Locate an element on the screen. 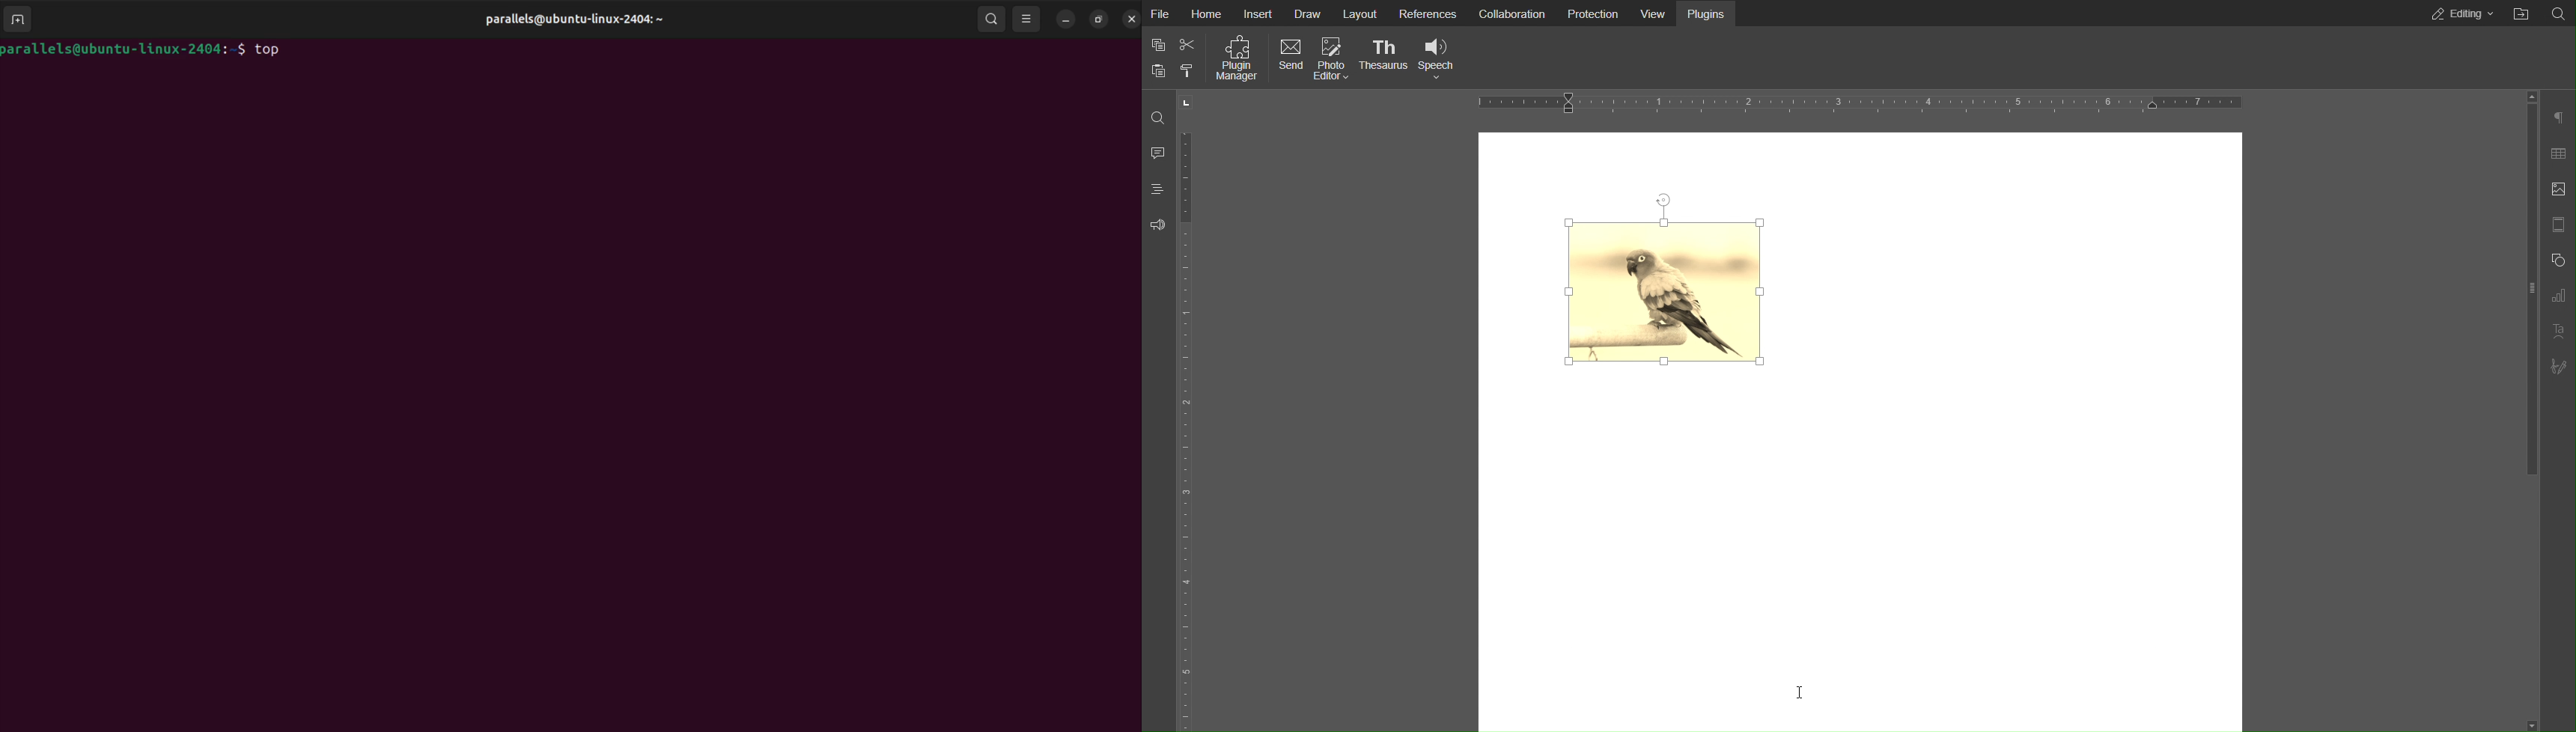 This screenshot has width=2576, height=756. search is located at coordinates (993, 17).